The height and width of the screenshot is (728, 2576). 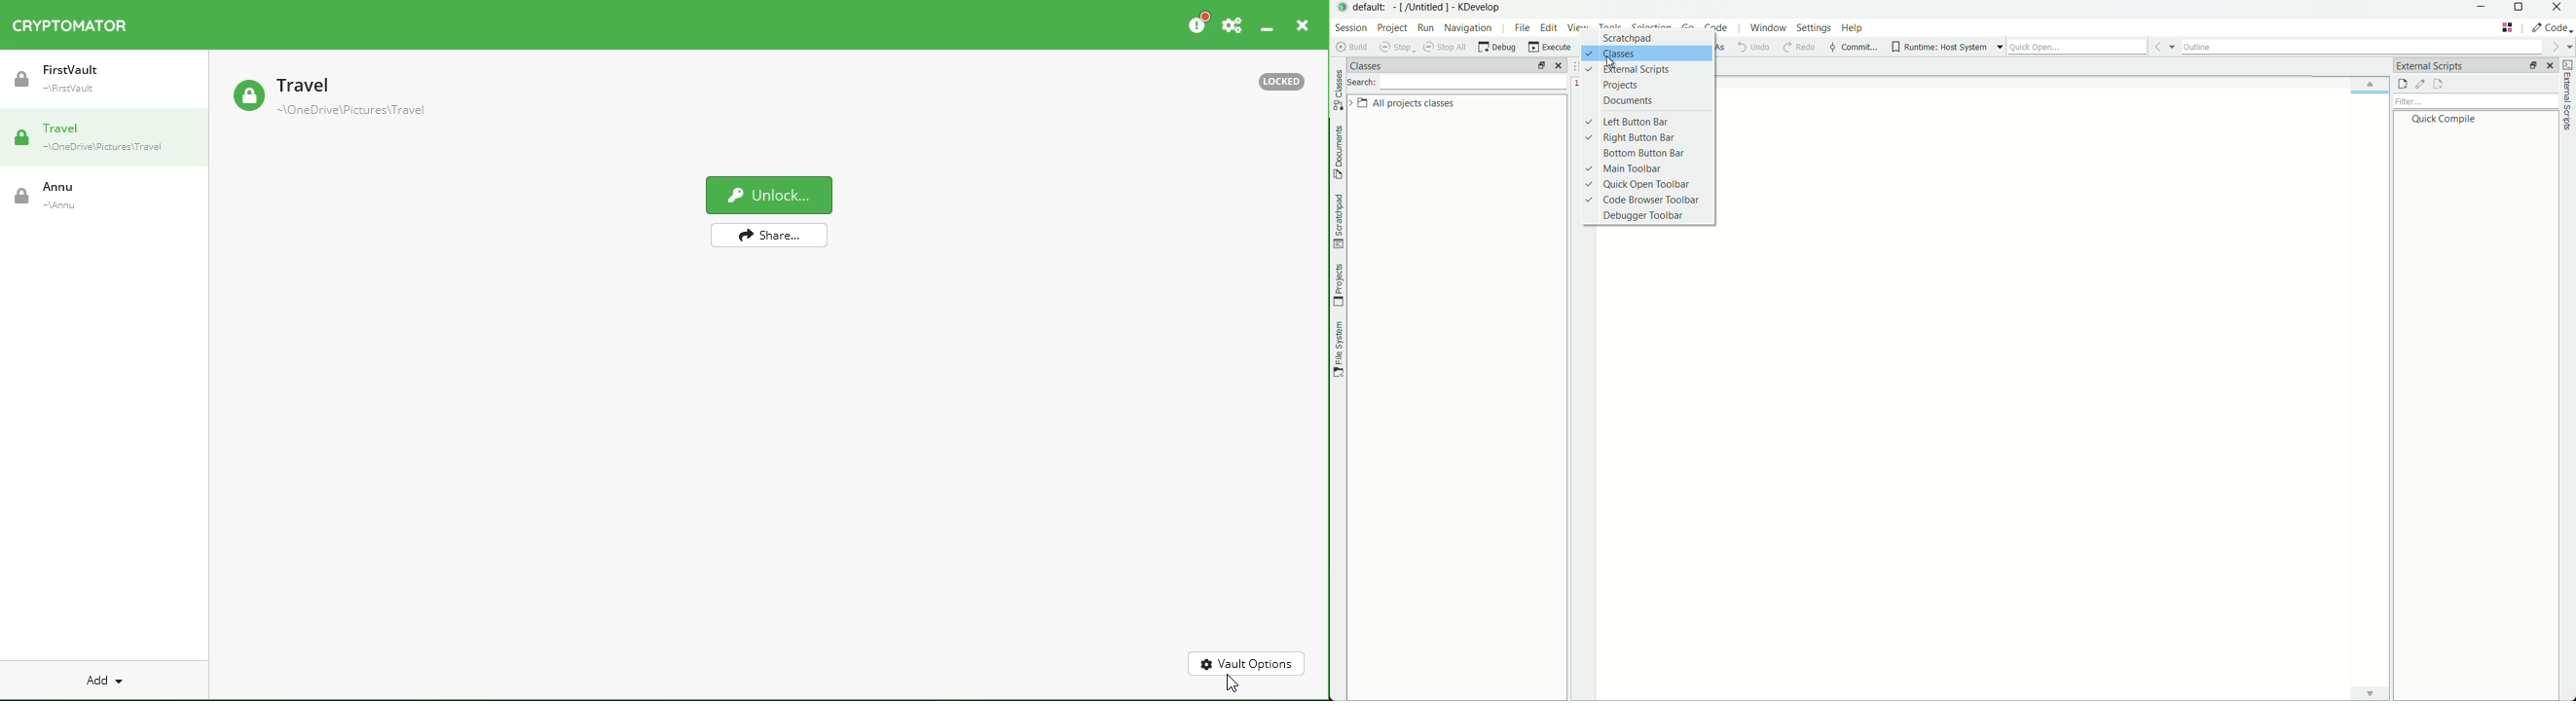 What do you see at coordinates (1339, 89) in the screenshot?
I see `classes` at bounding box center [1339, 89].